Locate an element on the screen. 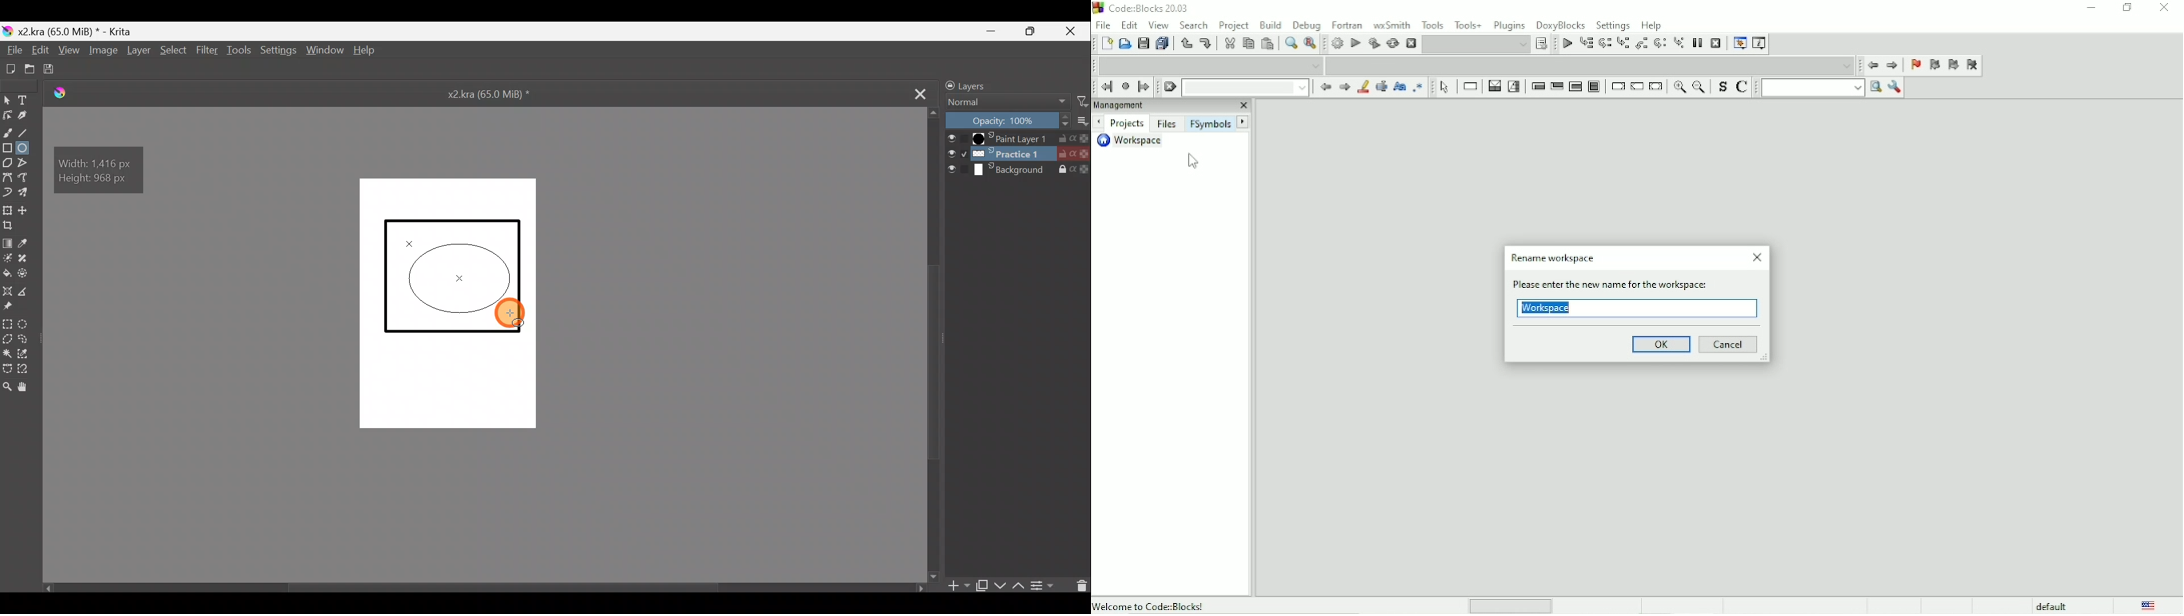 This screenshot has width=2184, height=616. Add layer is located at coordinates (956, 586).